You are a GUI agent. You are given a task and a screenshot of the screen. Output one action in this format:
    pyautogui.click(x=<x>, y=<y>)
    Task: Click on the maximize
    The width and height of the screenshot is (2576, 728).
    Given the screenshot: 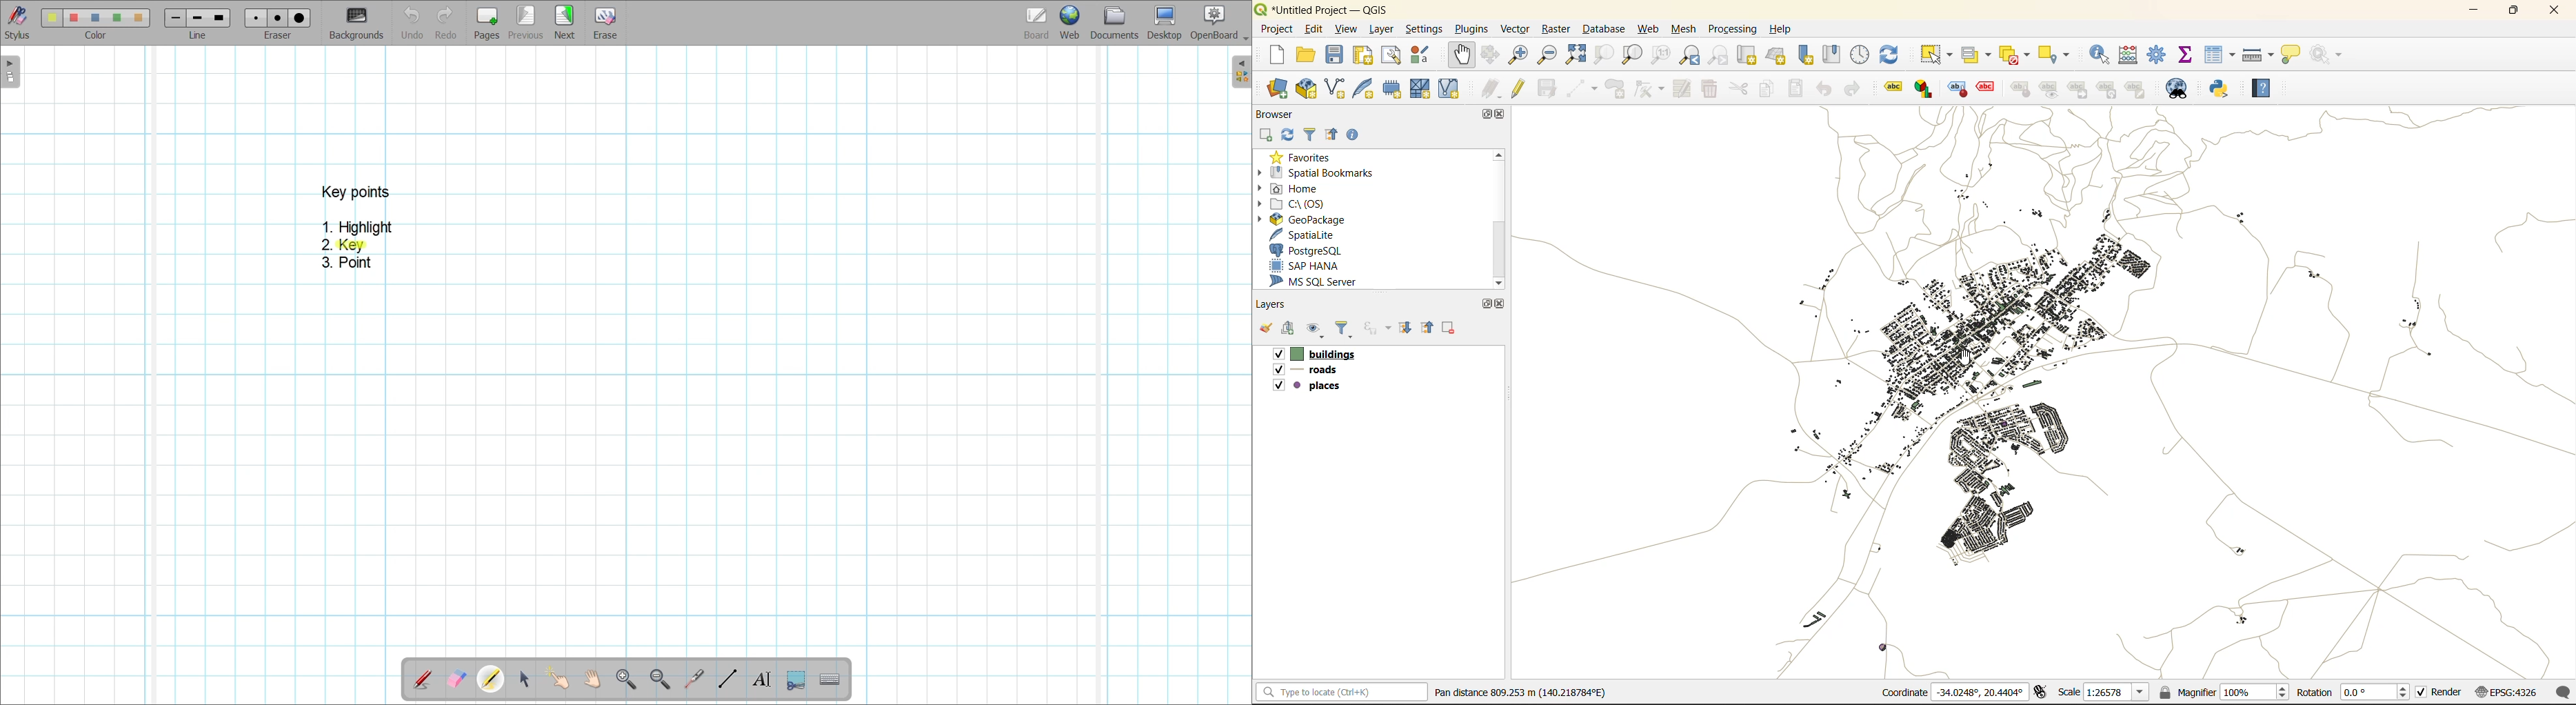 What is the action you would take?
    pyautogui.click(x=1482, y=116)
    